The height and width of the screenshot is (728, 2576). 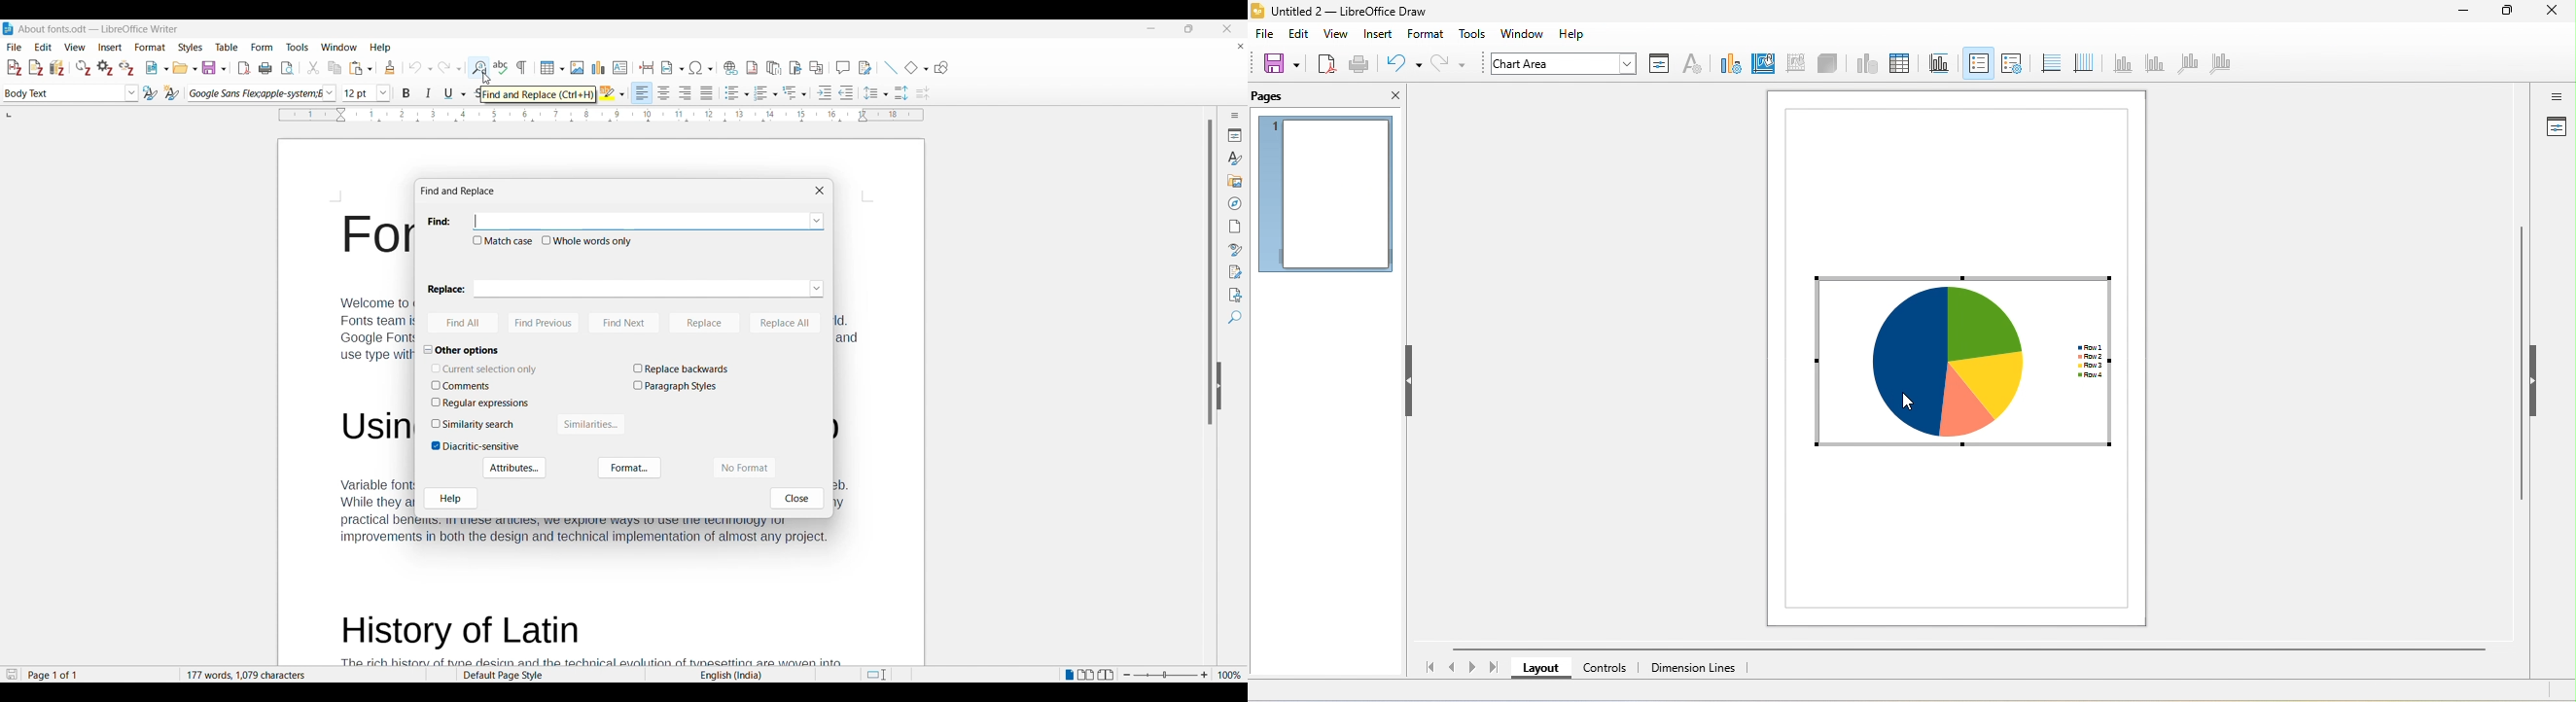 What do you see at coordinates (588, 241) in the screenshot?
I see `Toggle for whole words only` at bounding box center [588, 241].